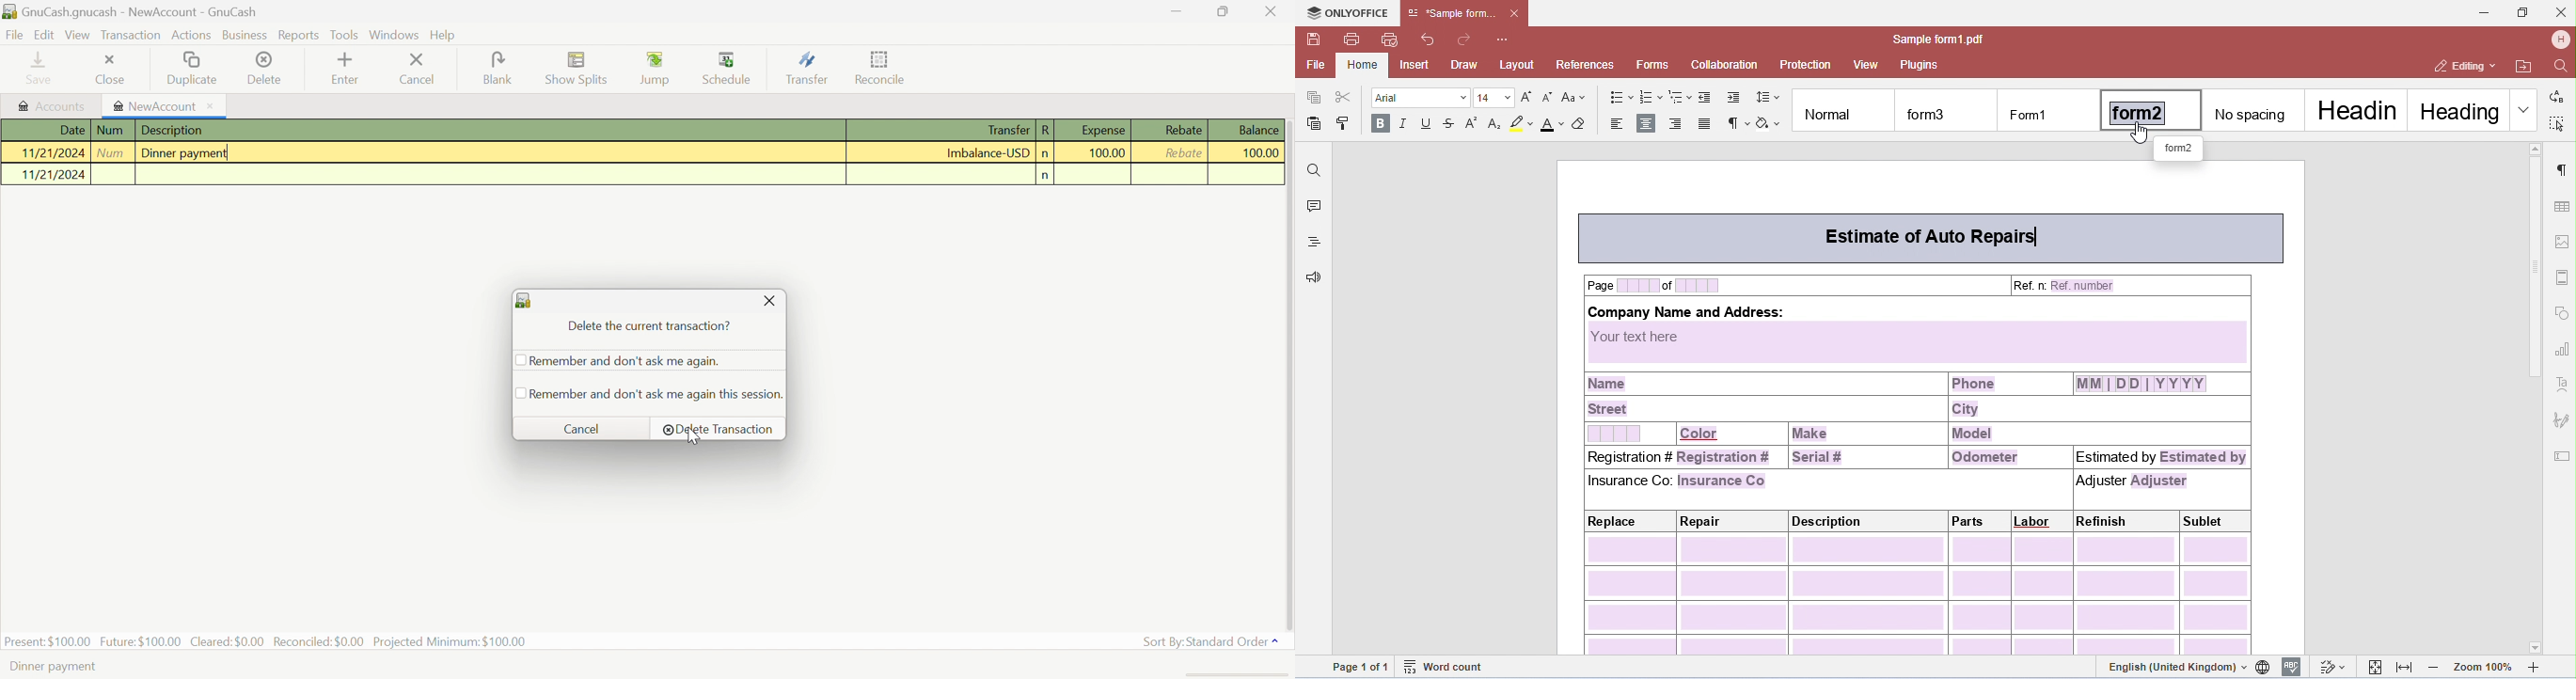 The height and width of the screenshot is (700, 2576). What do you see at coordinates (1046, 154) in the screenshot?
I see `n` at bounding box center [1046, 154].